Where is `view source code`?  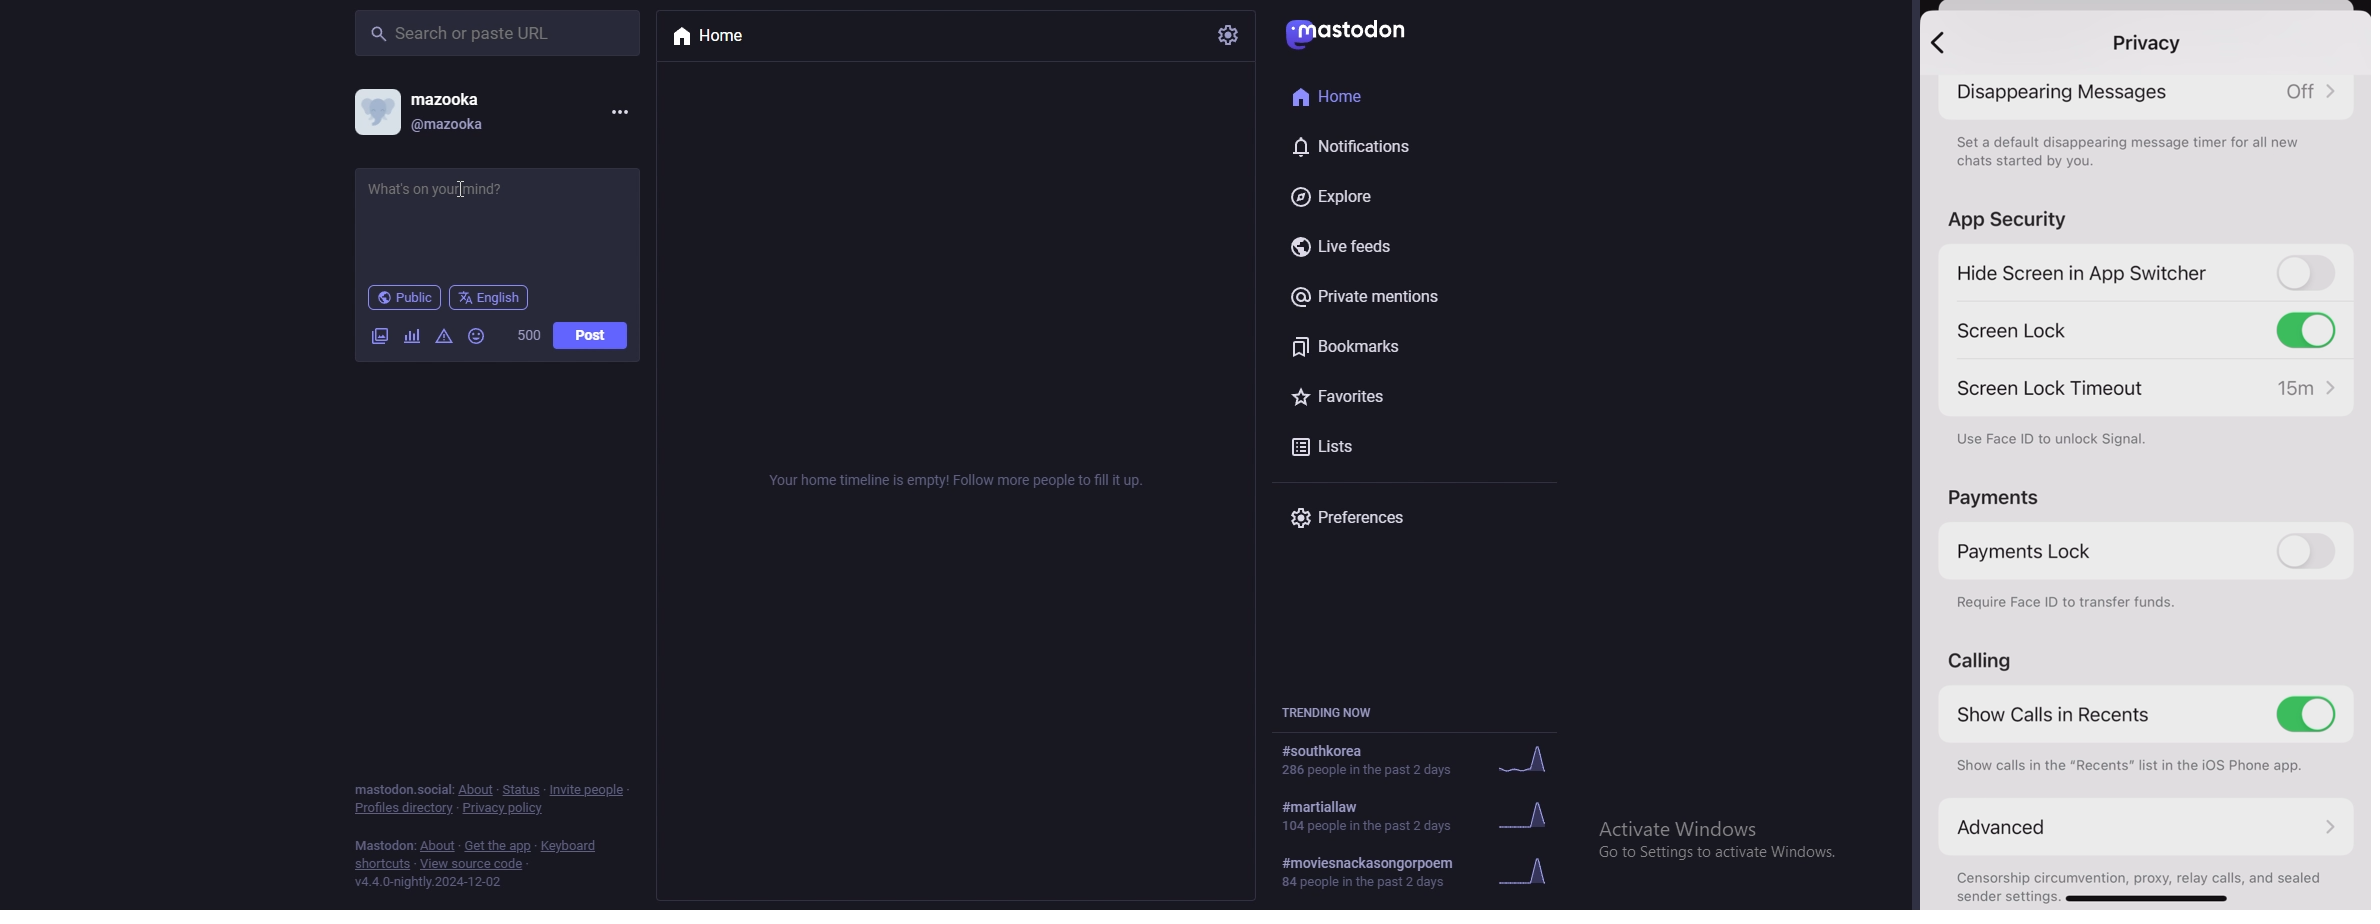
view source code is located at coordinates (475, 864).